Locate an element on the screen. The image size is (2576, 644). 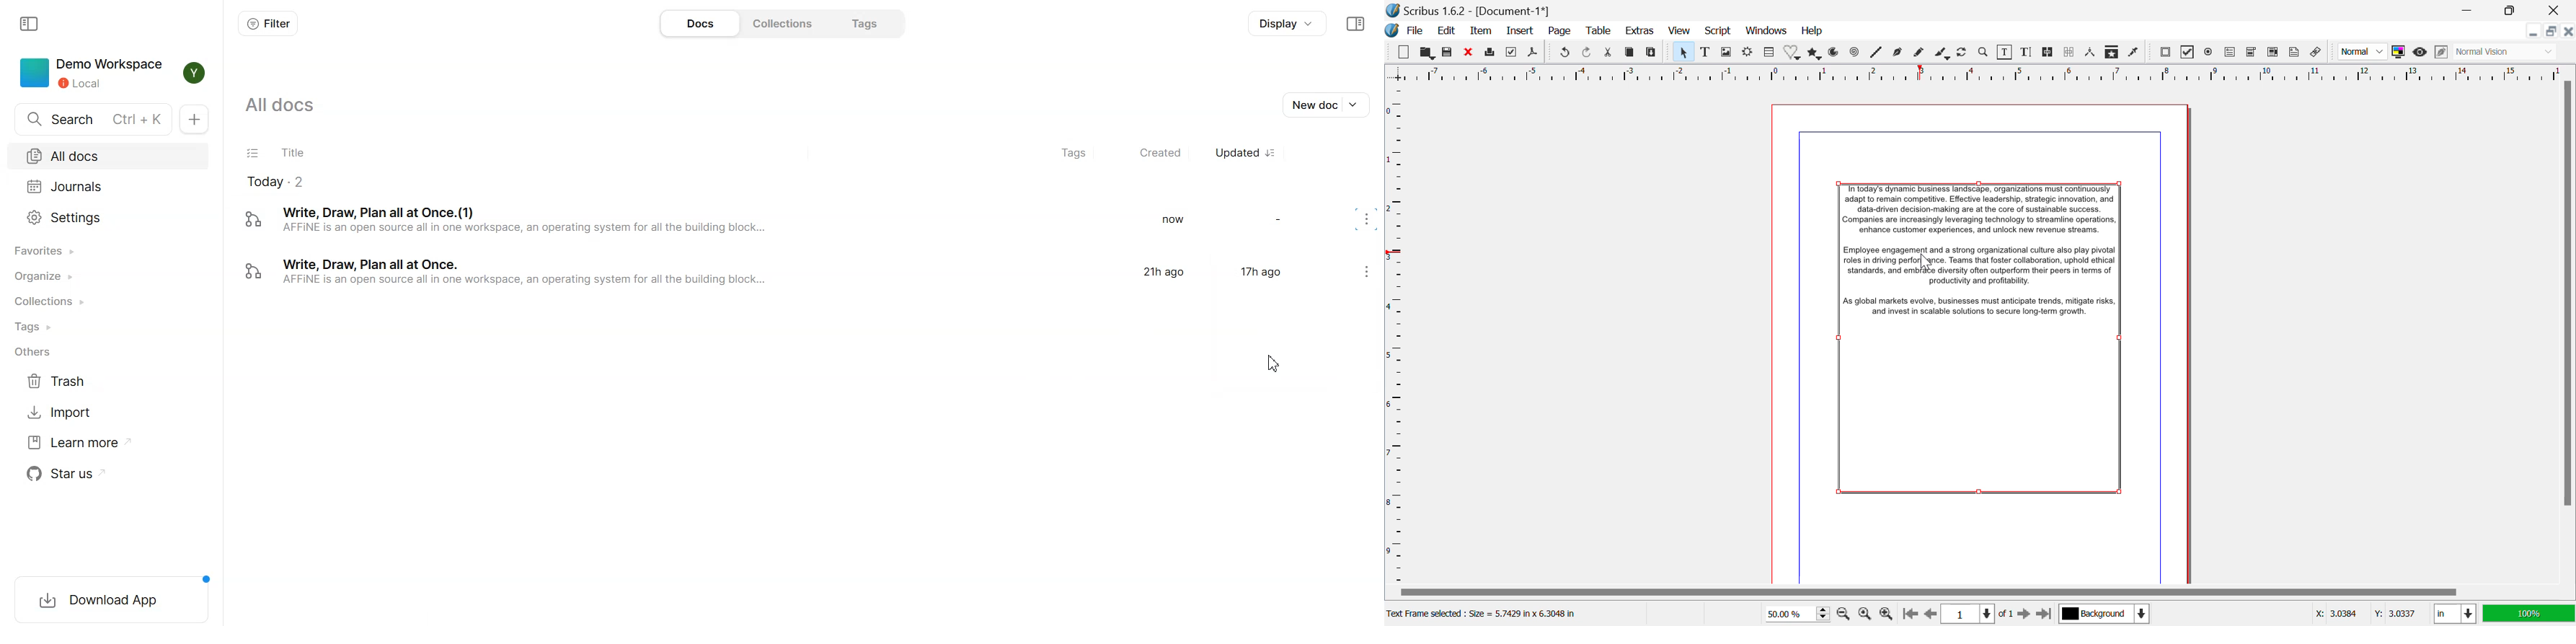
Image preview quality is located at coordinates (2364, 52).